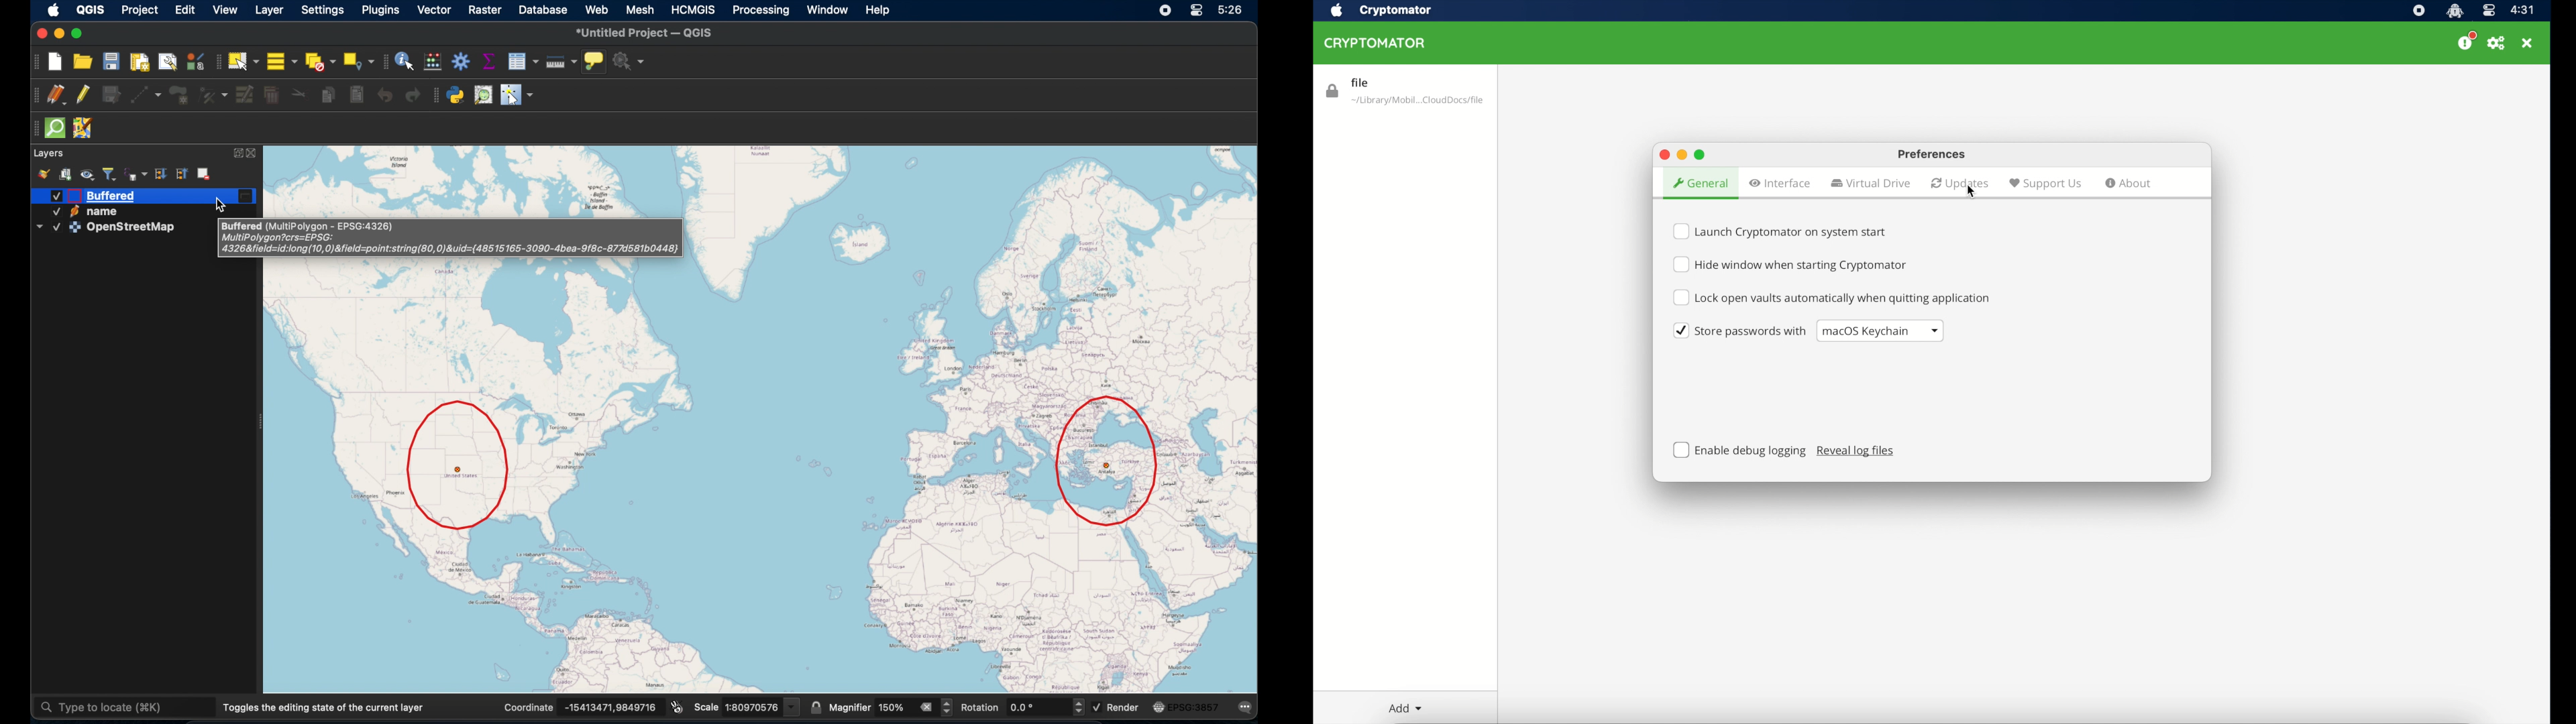 The height and width of the screenshot is (728, 2576). What do you see at coordinates (462, 60) in the screenshot?
I see `toolbox` at bounding box center [462, 60].